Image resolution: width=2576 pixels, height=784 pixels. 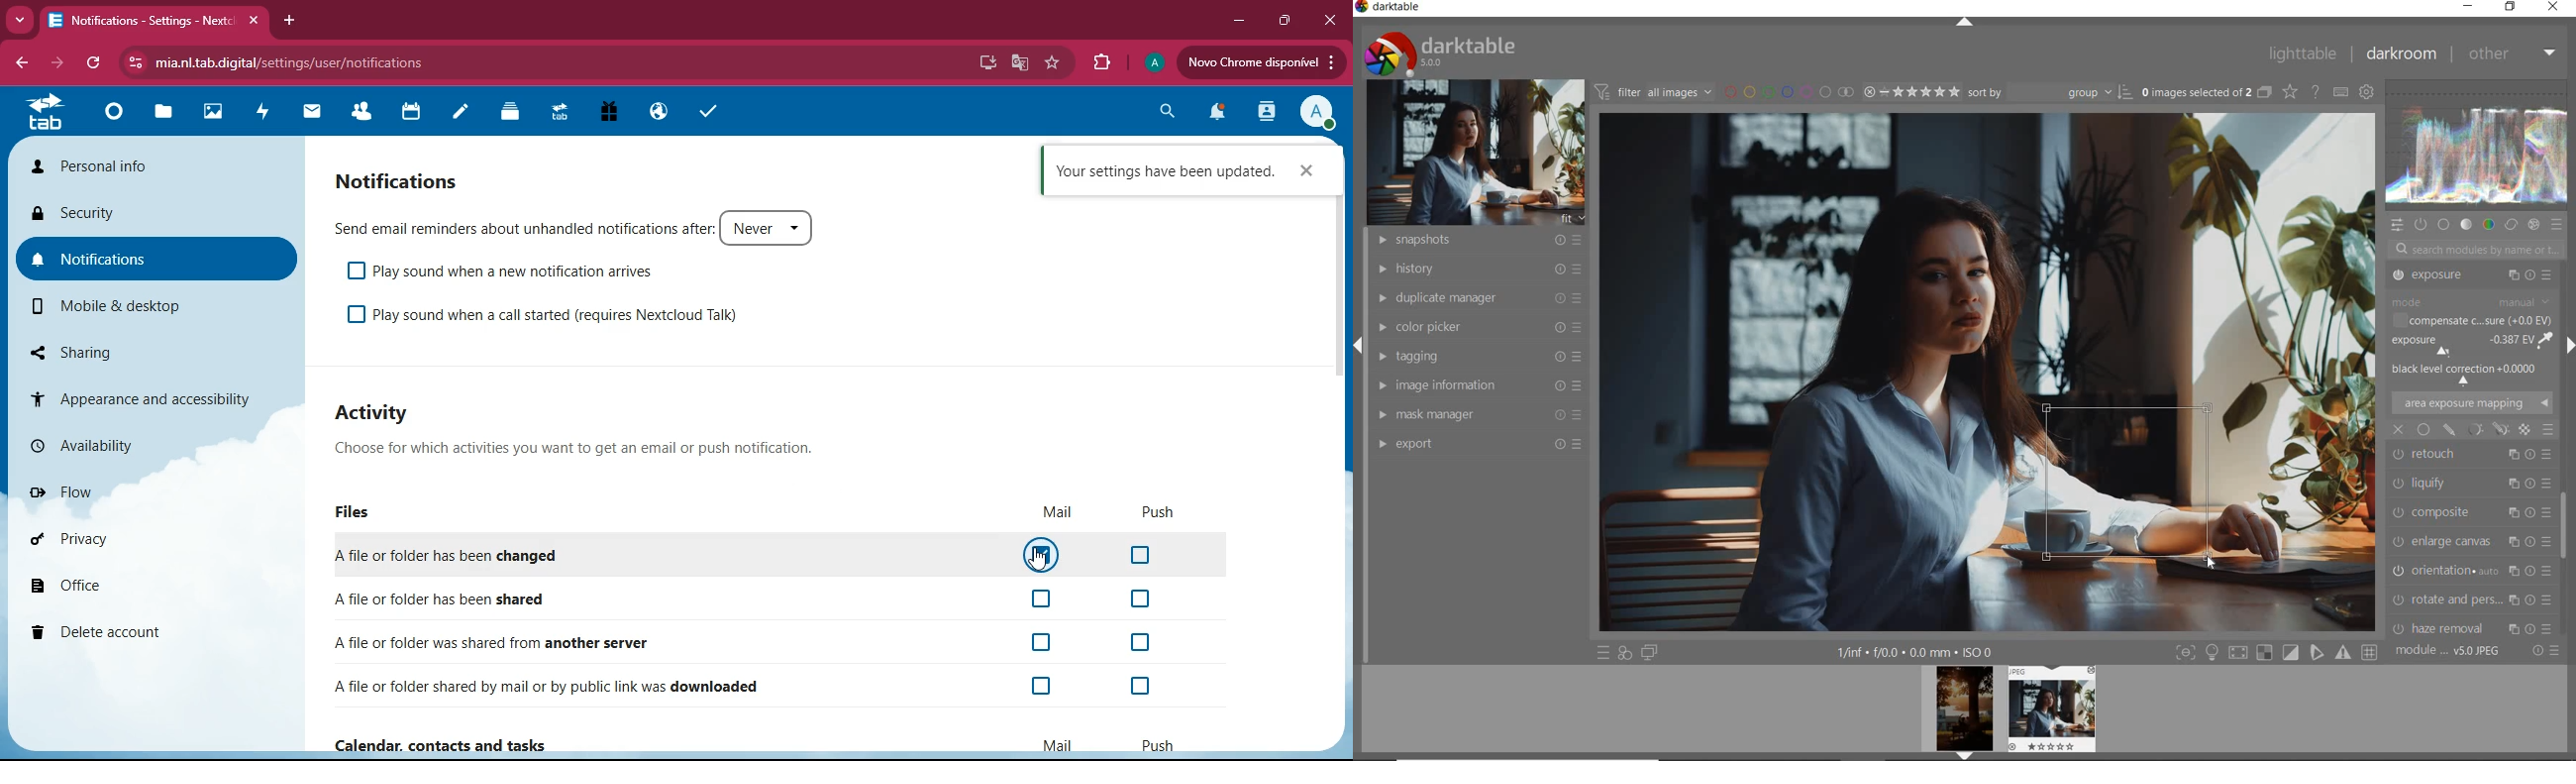 I want to click on favorites, so click(x=1055, y=64).